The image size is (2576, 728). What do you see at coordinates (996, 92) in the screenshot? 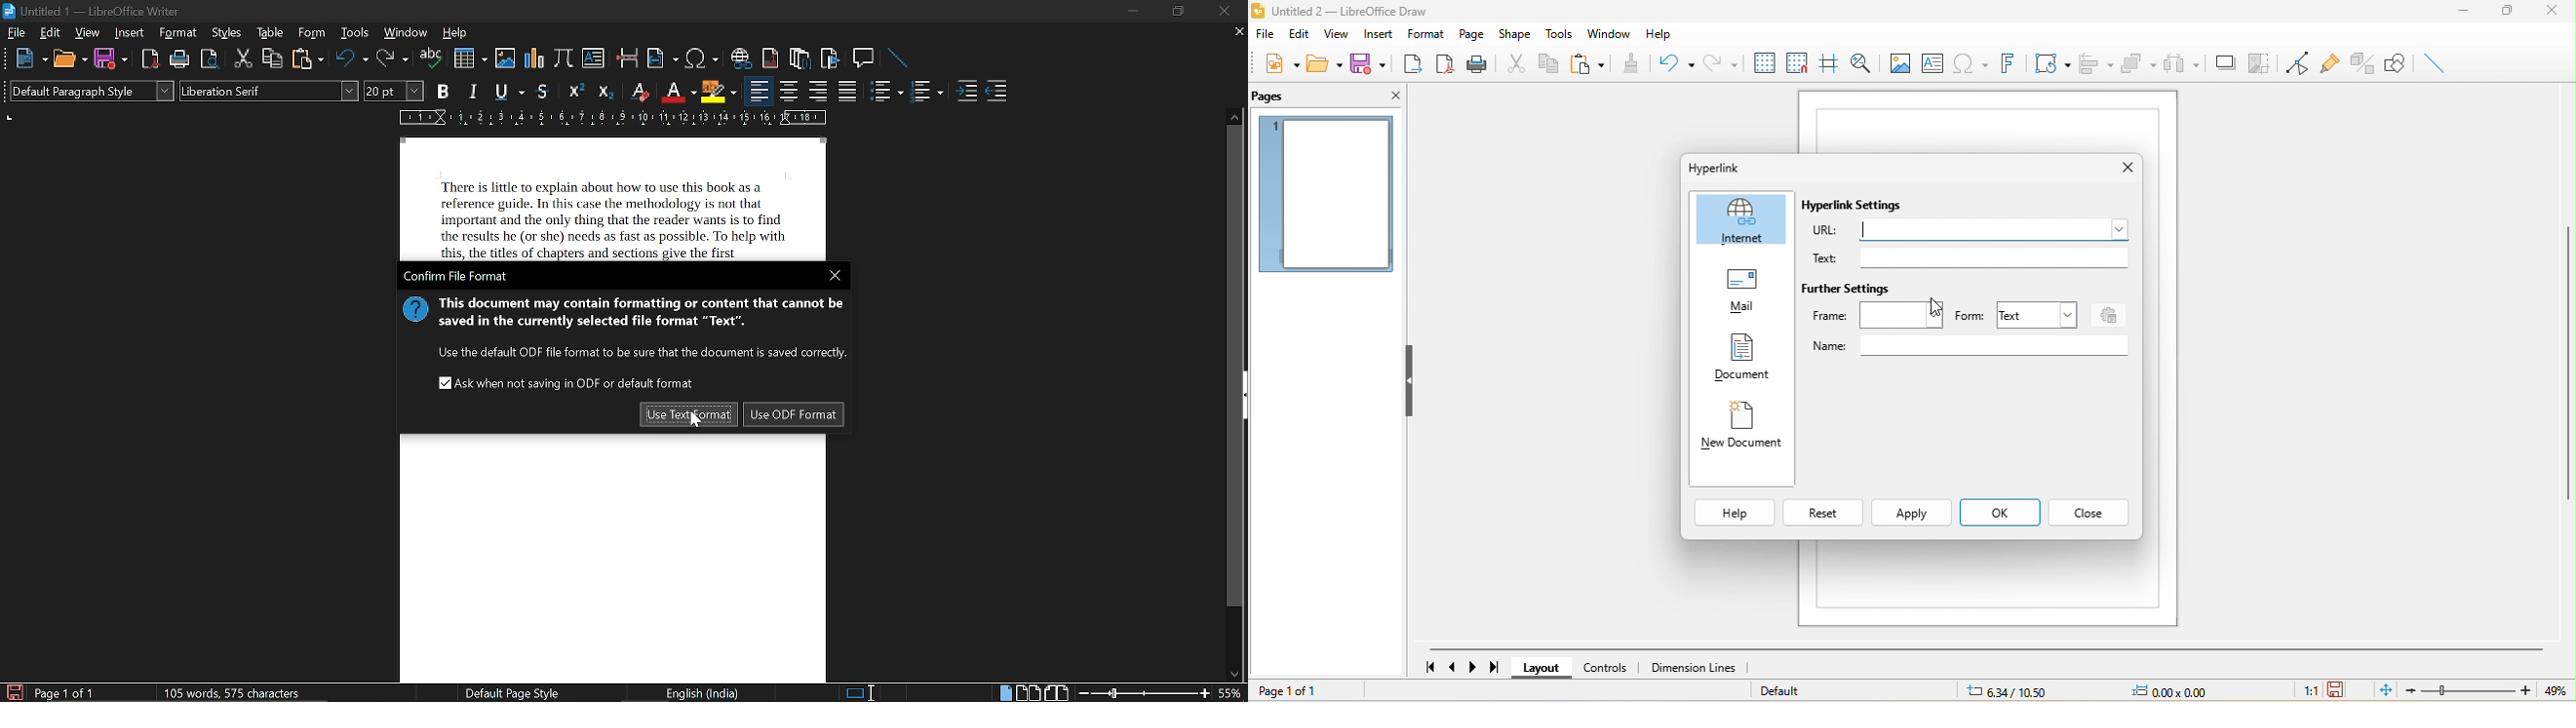
I see `decrease indent` at bounding box center [996, 92].